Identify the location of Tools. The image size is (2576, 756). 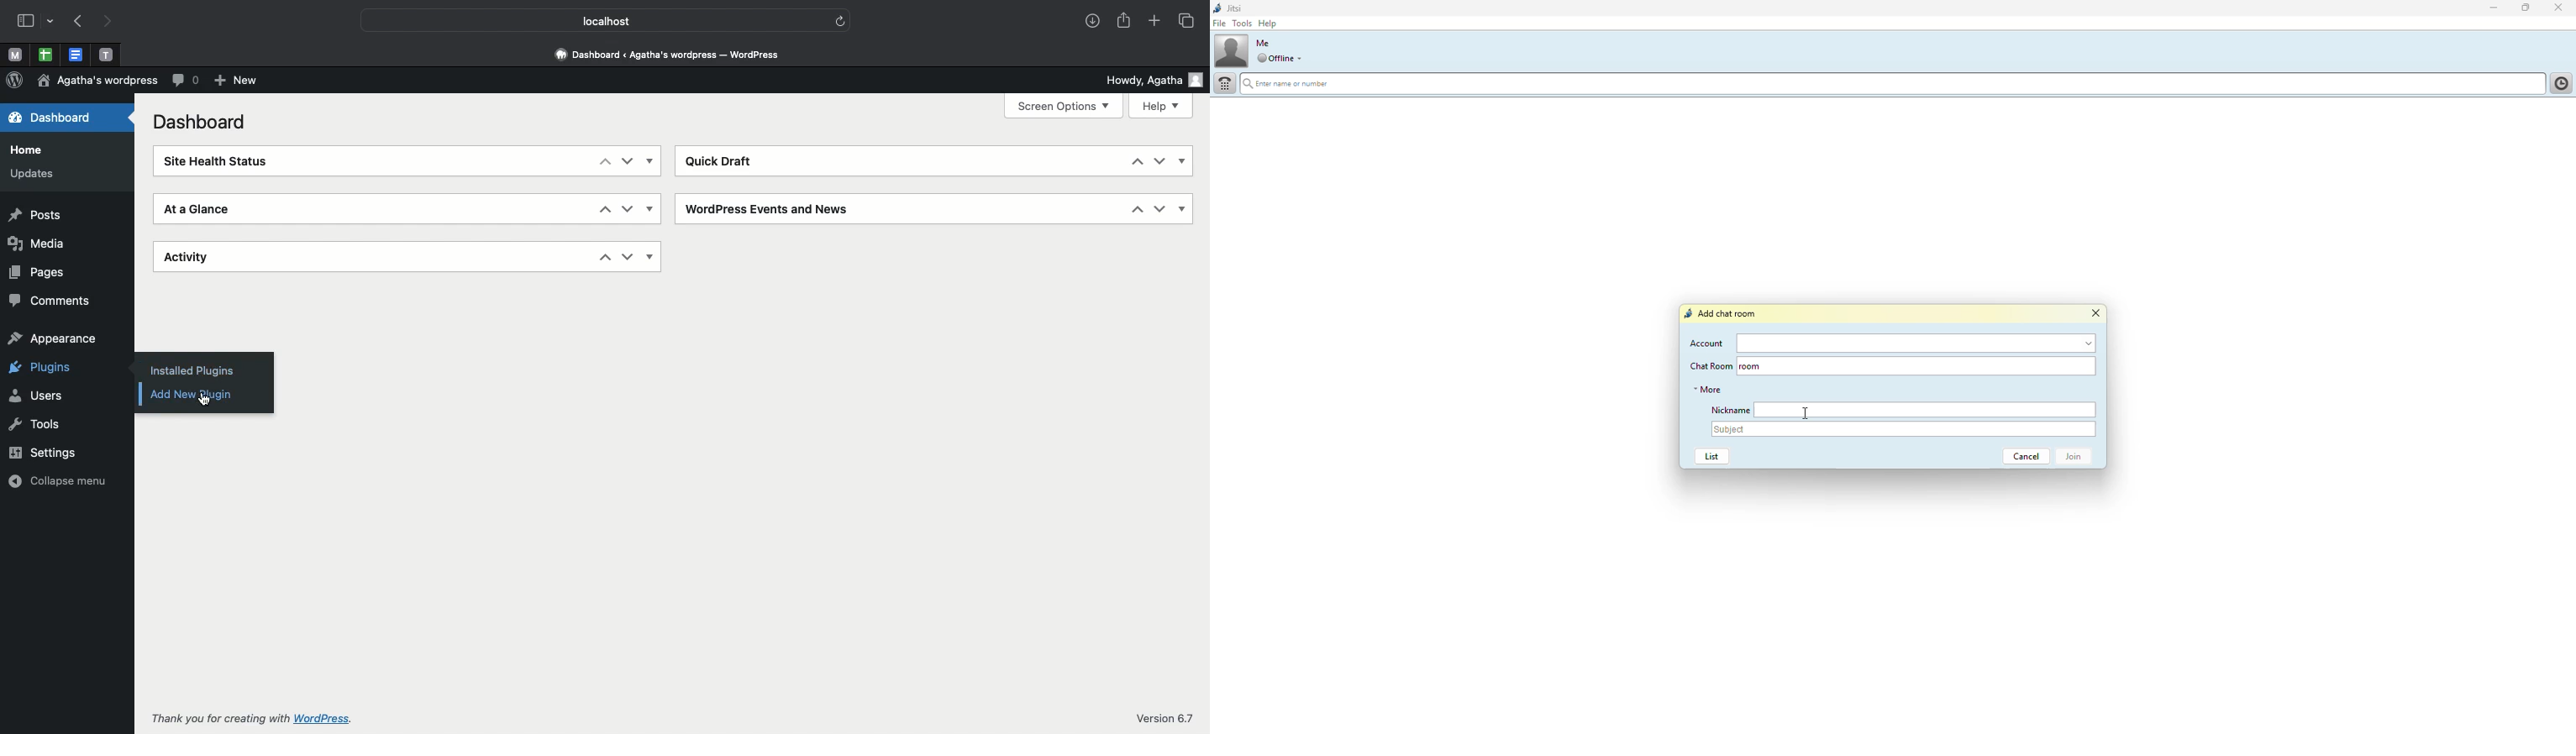
(42, 425).